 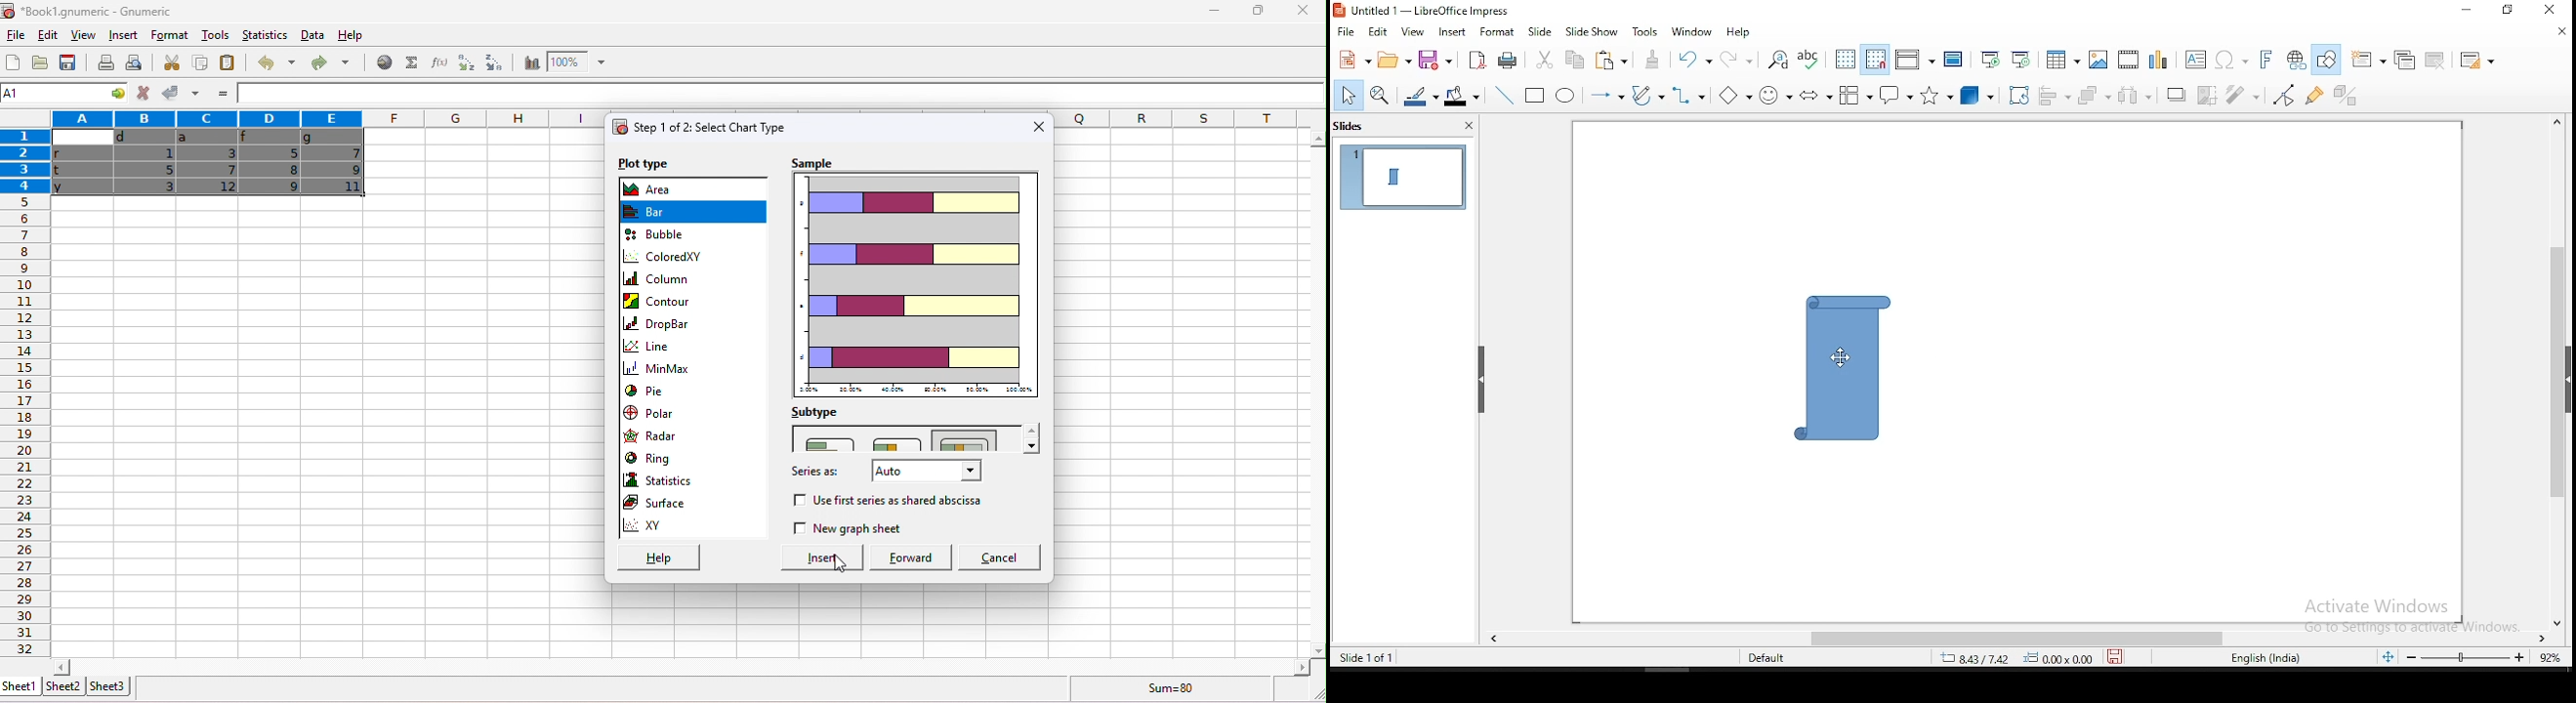 What do you see at coordinates (2437, 61) in the screenshot?
I see `delete slide` at bounding box center [2437, 61].